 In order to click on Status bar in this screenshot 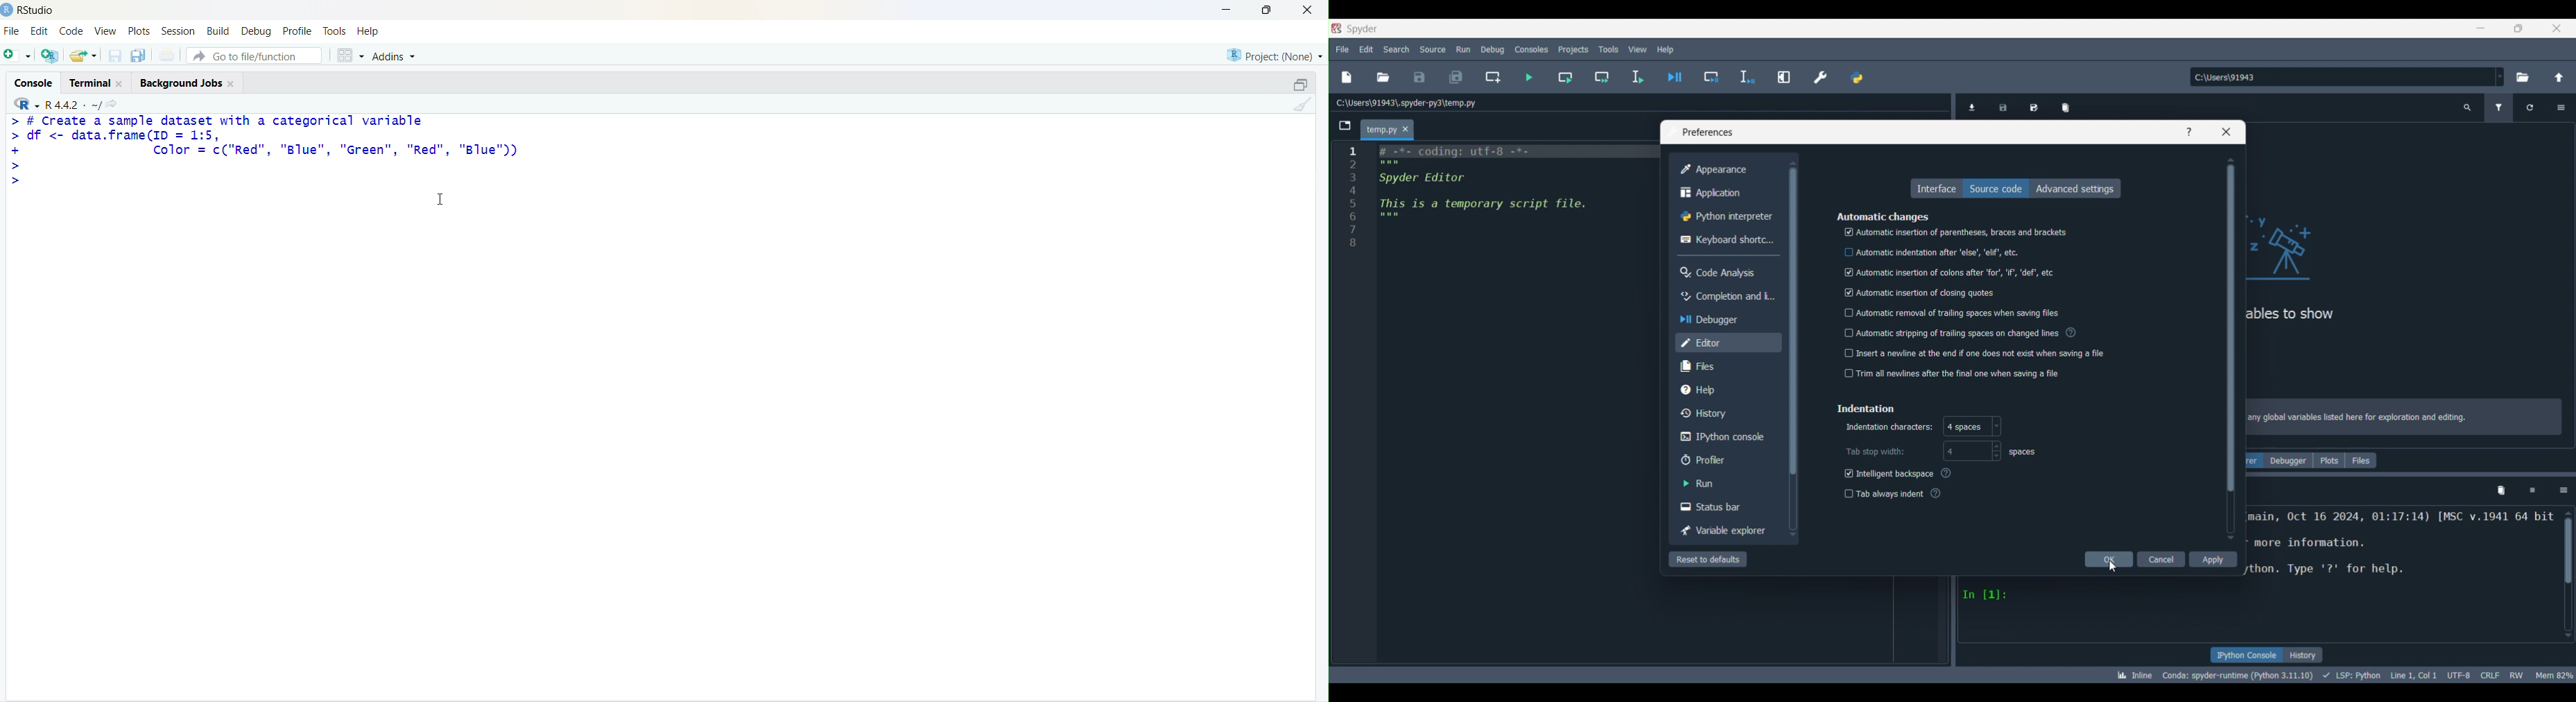, I will do `click(1726, 507)`.